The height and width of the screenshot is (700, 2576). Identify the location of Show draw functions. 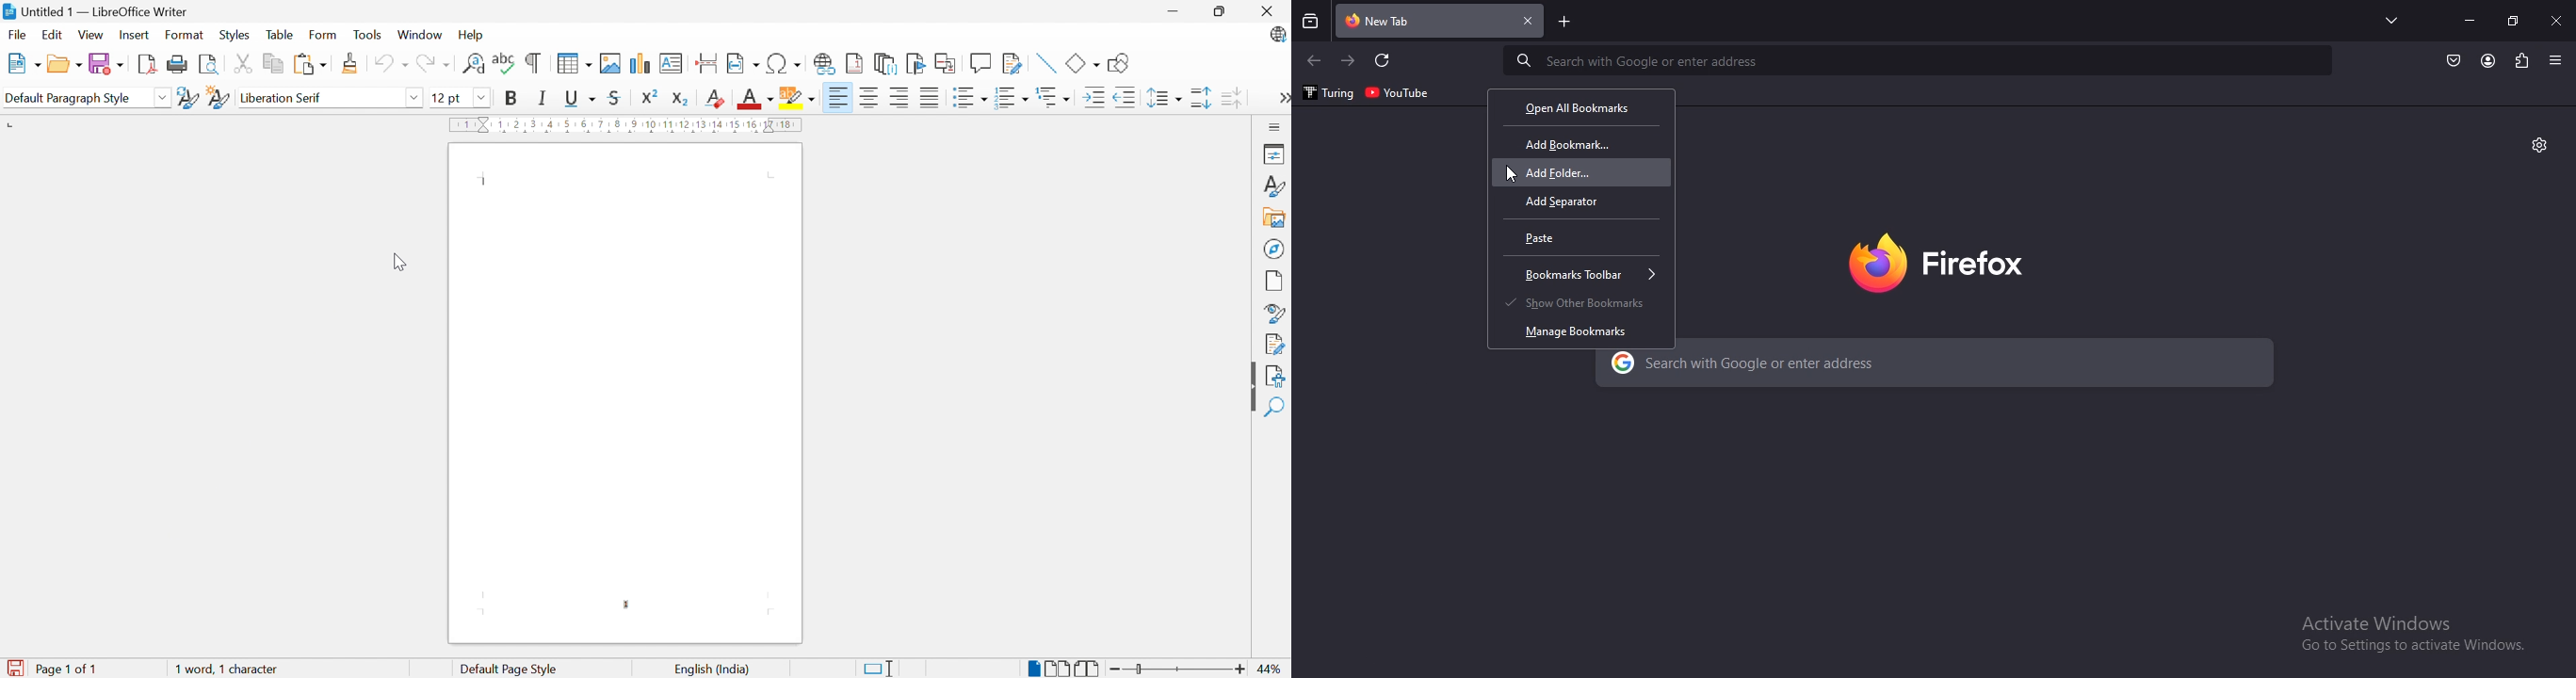
(1119, 63).